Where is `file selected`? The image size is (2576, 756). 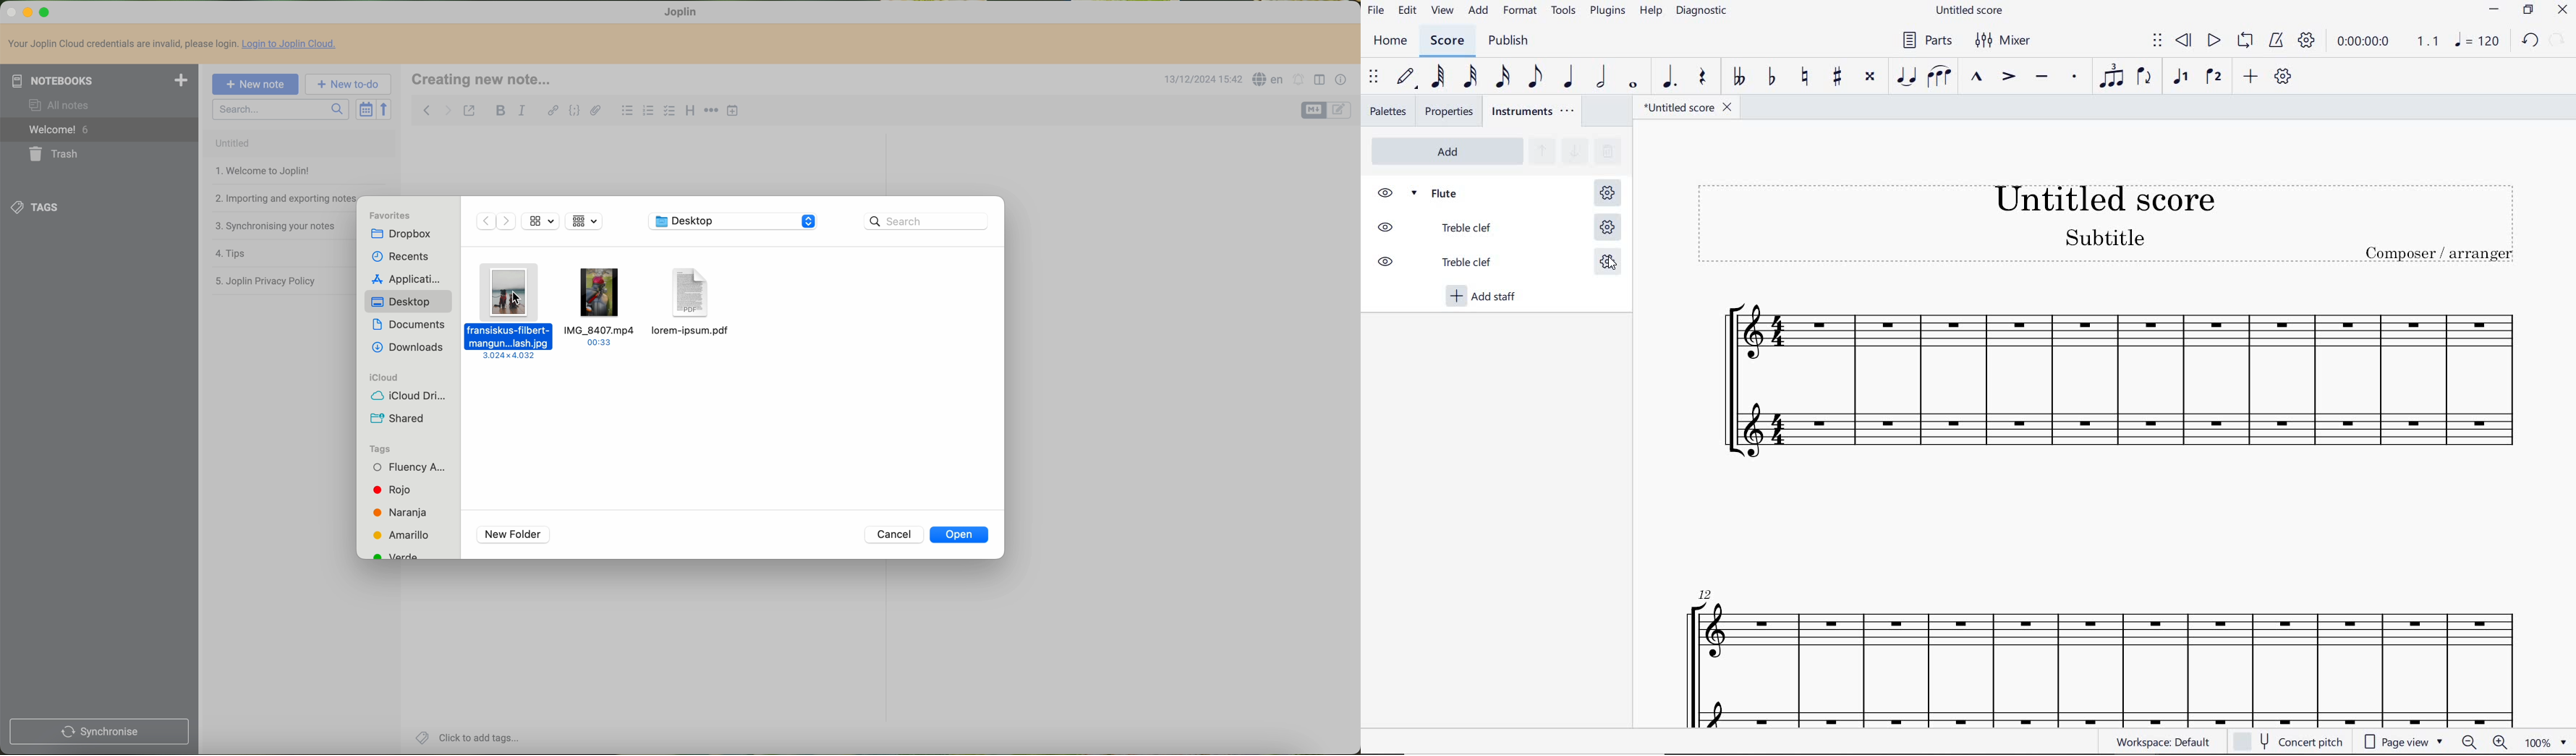 file selected is located at coordinates (511, 311).